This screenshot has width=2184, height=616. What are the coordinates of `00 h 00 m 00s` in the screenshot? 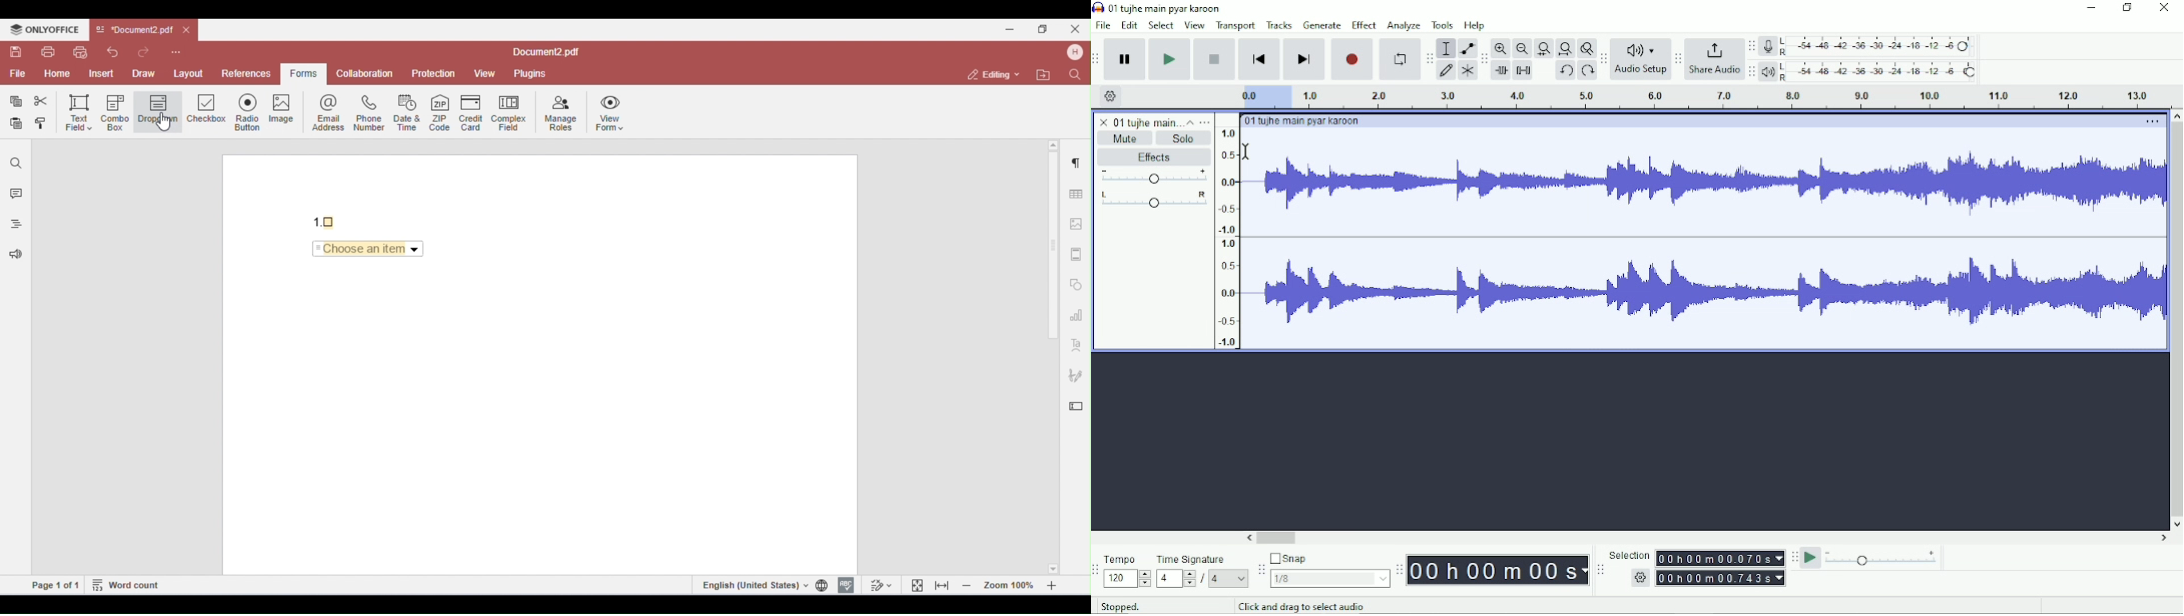 It's located at (1498, 570).